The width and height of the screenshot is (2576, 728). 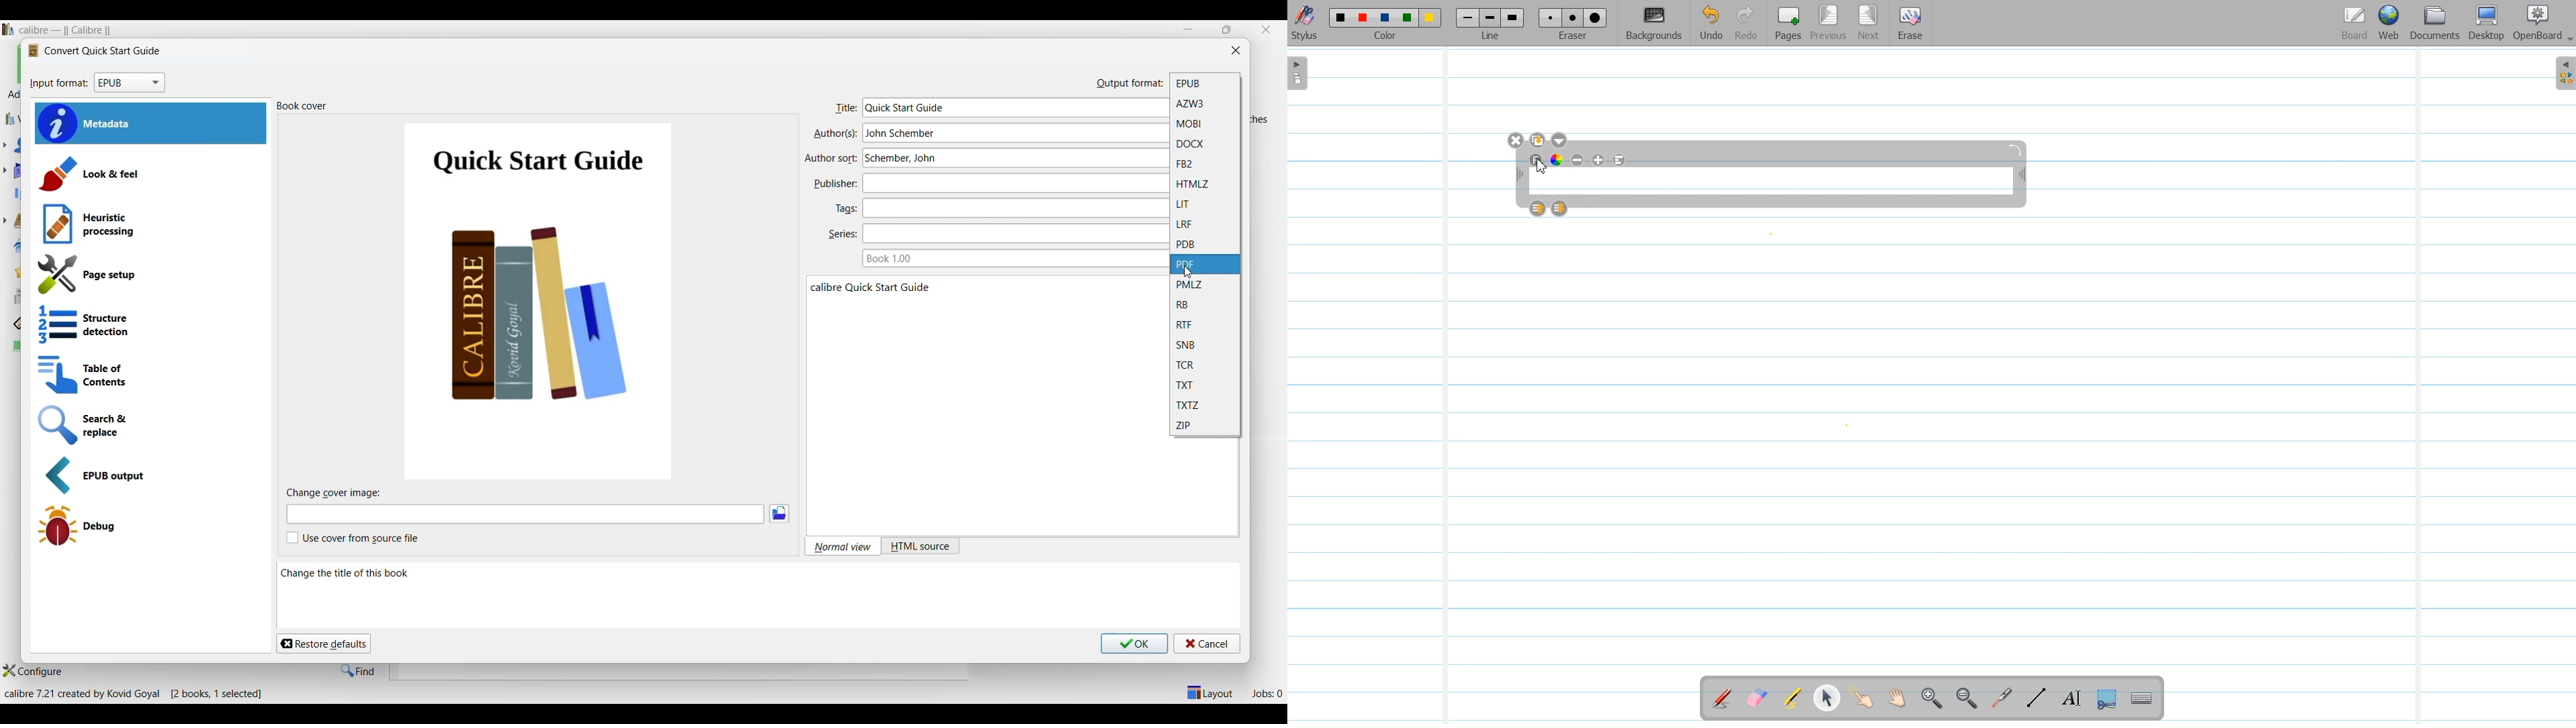 What do you see at coordinates (996, 208) in the screenshot?
I see `Type in tags` at bounding box center [996, 208].